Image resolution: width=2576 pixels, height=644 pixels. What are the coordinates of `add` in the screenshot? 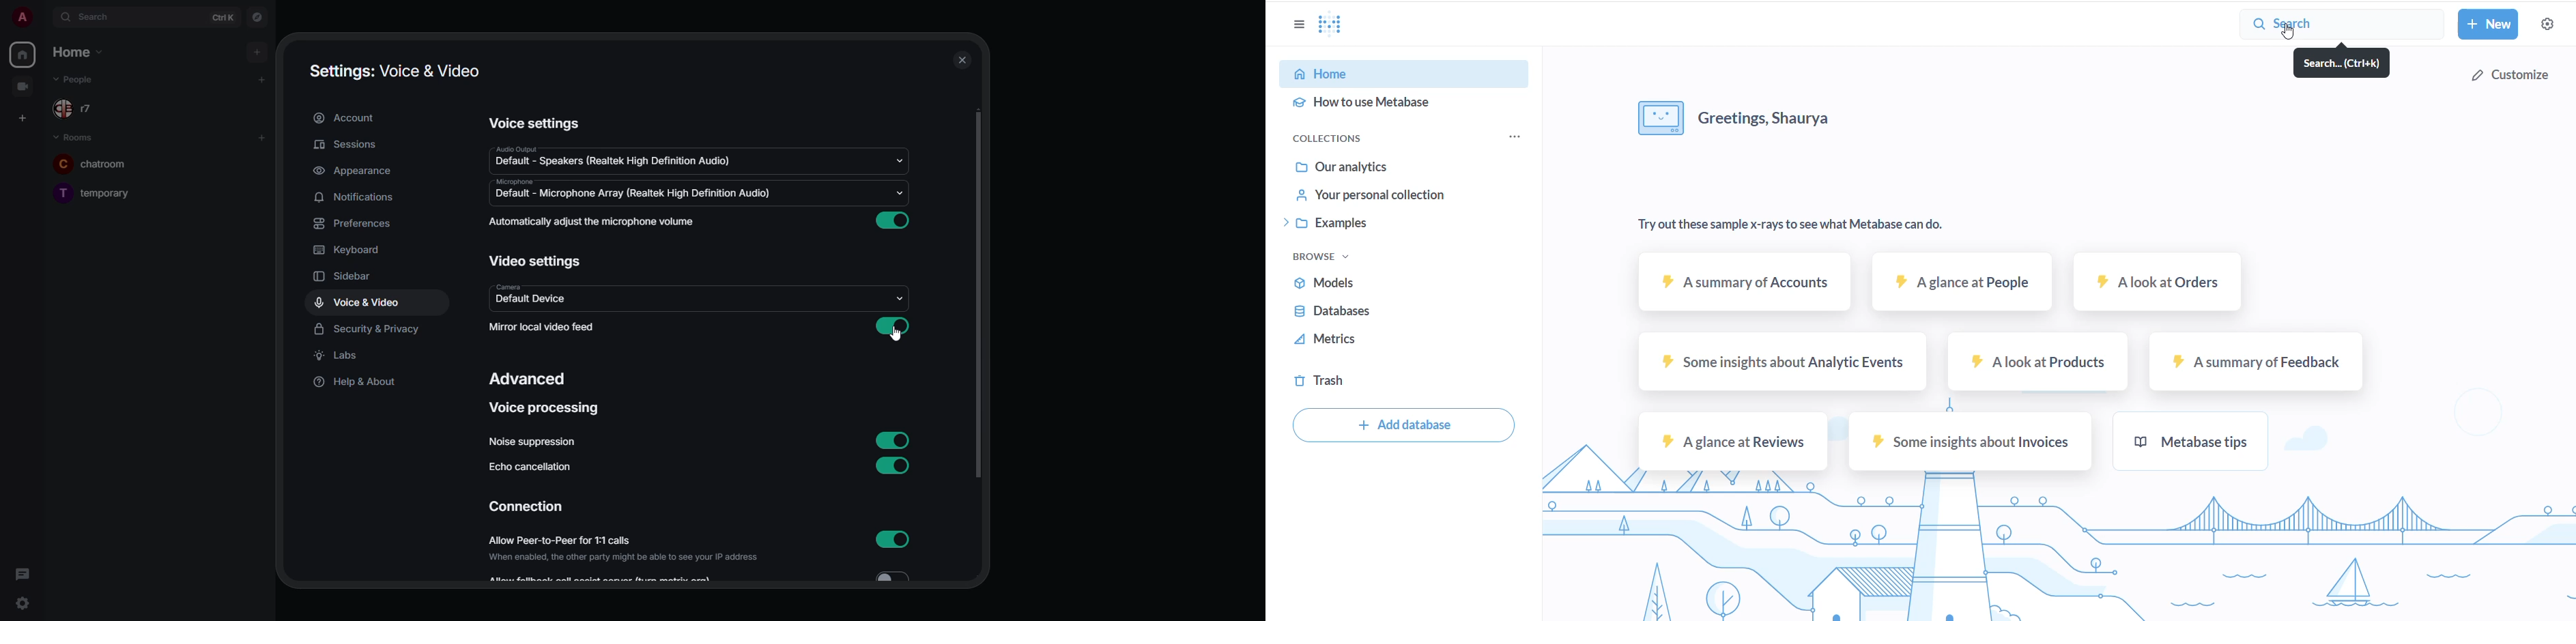 It's located at (260, 80).